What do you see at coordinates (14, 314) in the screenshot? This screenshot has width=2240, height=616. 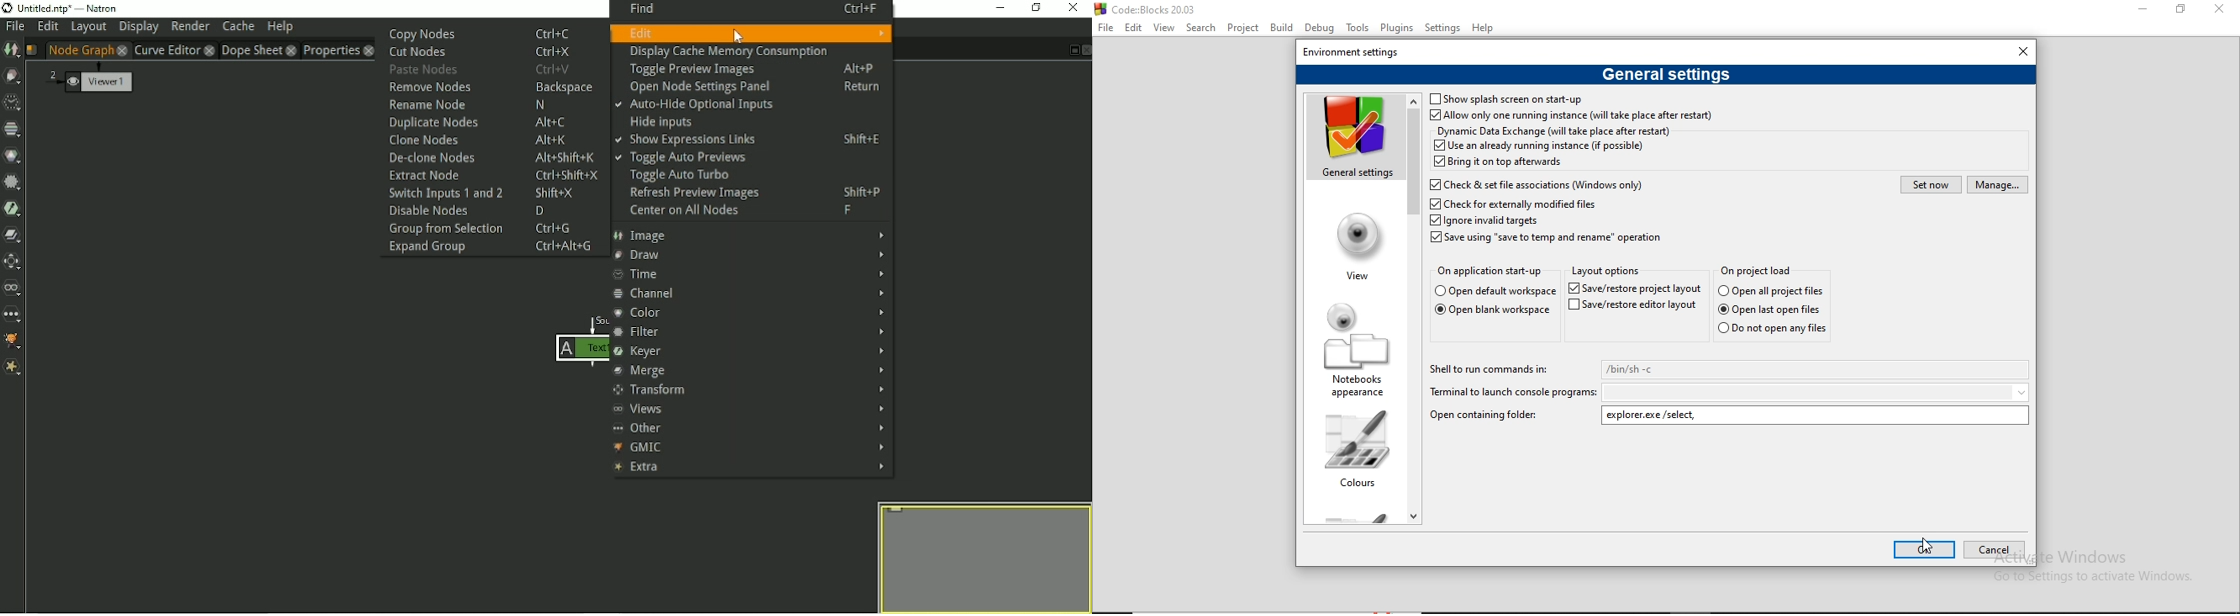 I see `Other` at bounding box center [14, 314].